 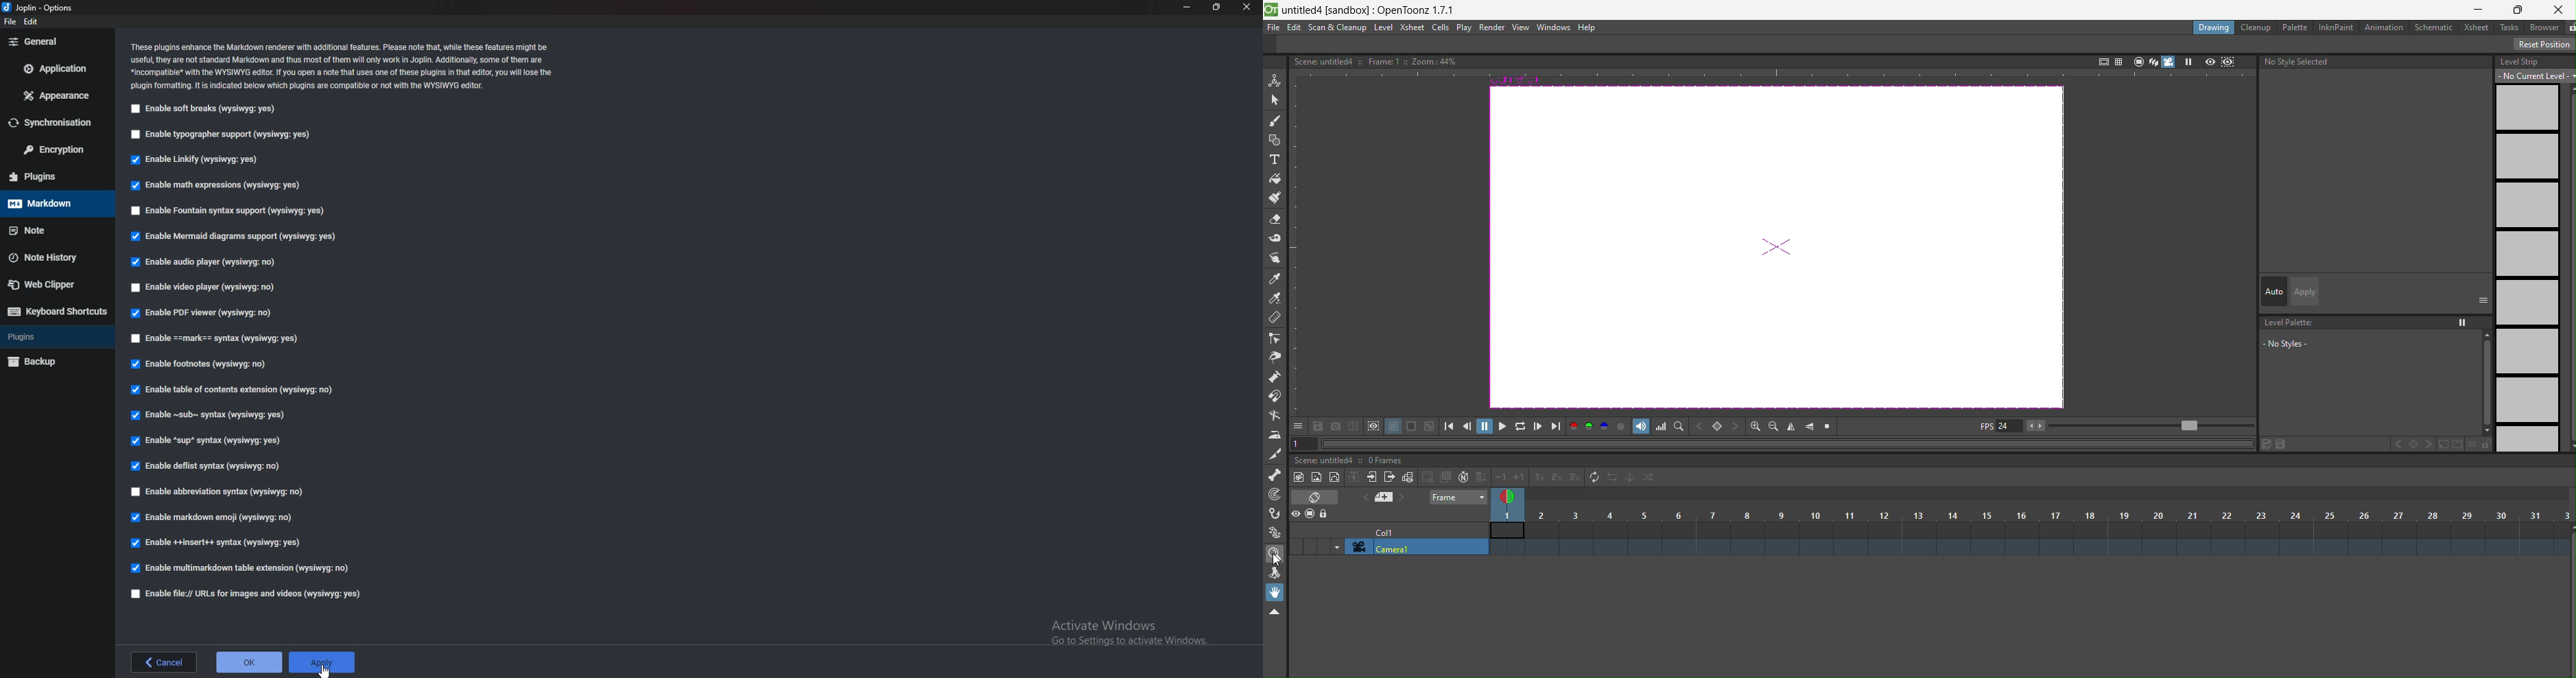 I want to click on Appearance, so click(x=59, y=95).